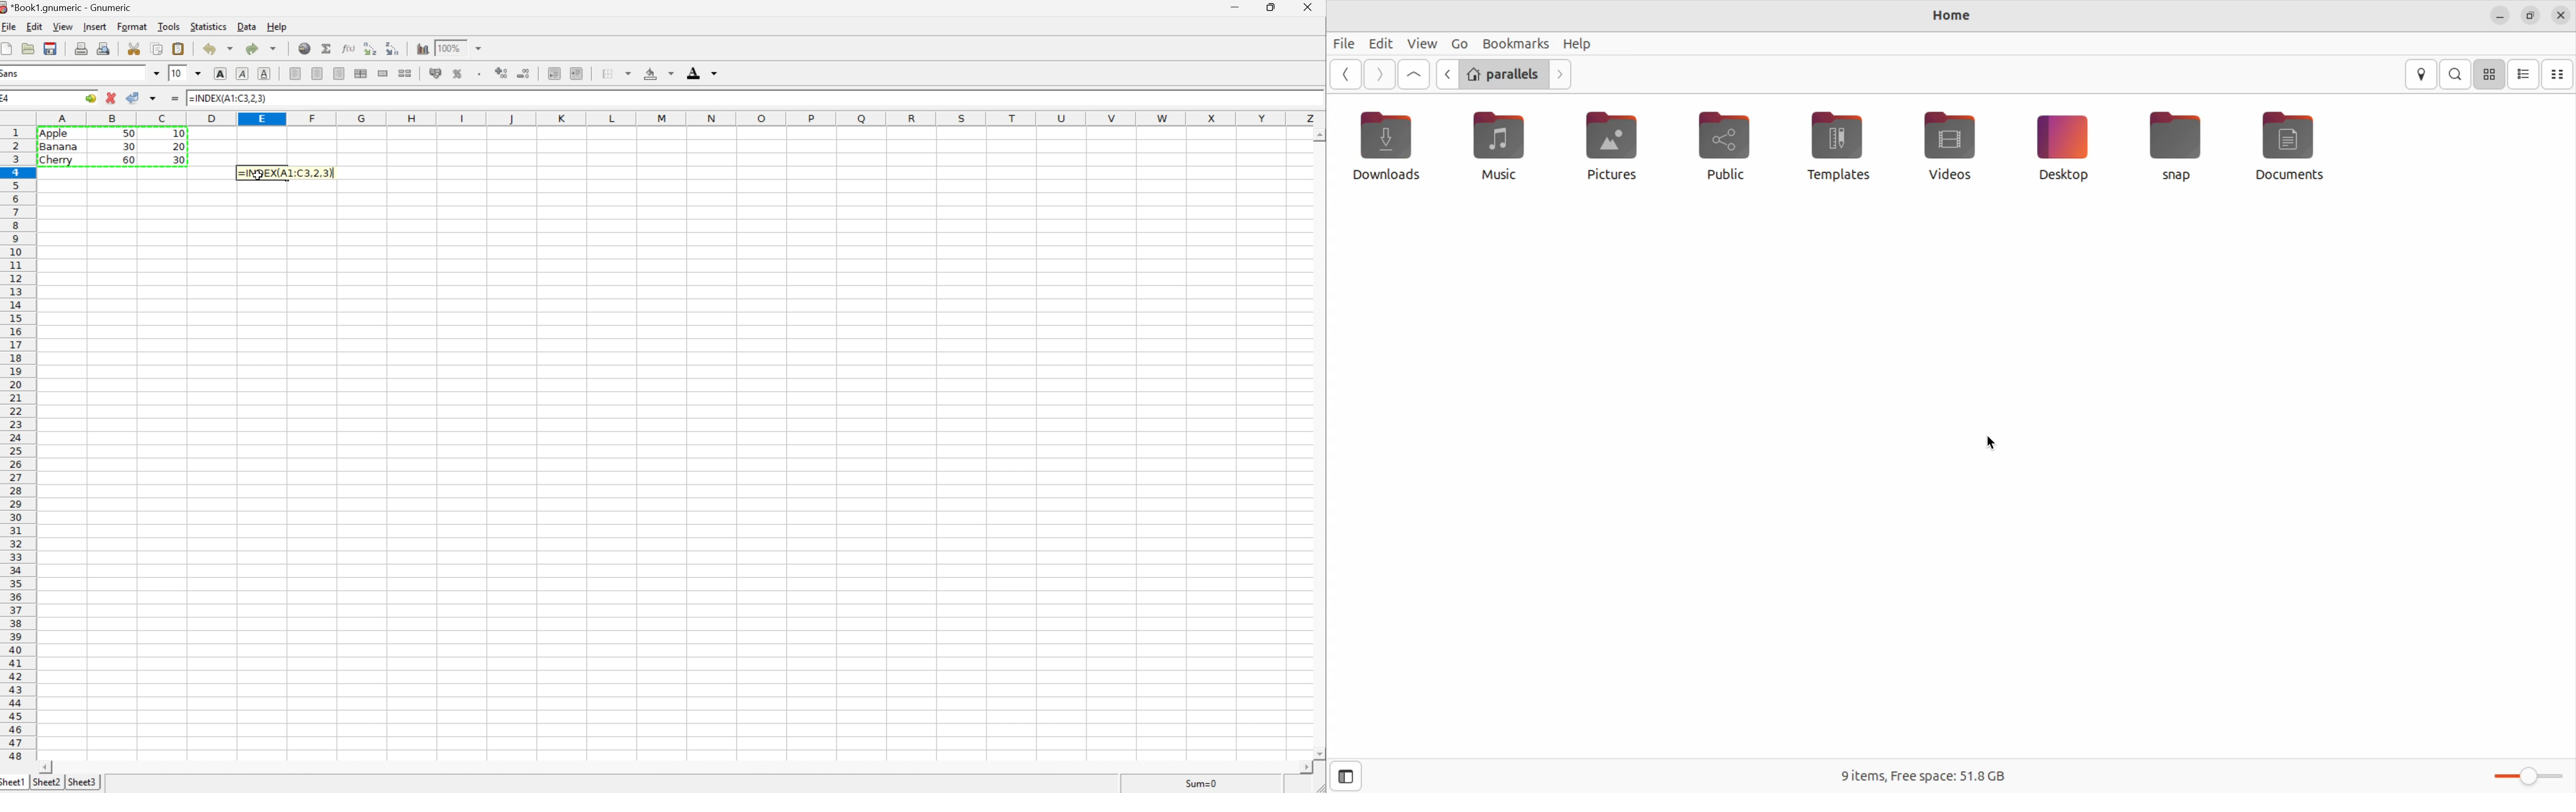 The image size is (2576, 812). Describe the element at coordinates (523, 72) in the screenshot. I see `decrease number of decimals displayed` at that location.